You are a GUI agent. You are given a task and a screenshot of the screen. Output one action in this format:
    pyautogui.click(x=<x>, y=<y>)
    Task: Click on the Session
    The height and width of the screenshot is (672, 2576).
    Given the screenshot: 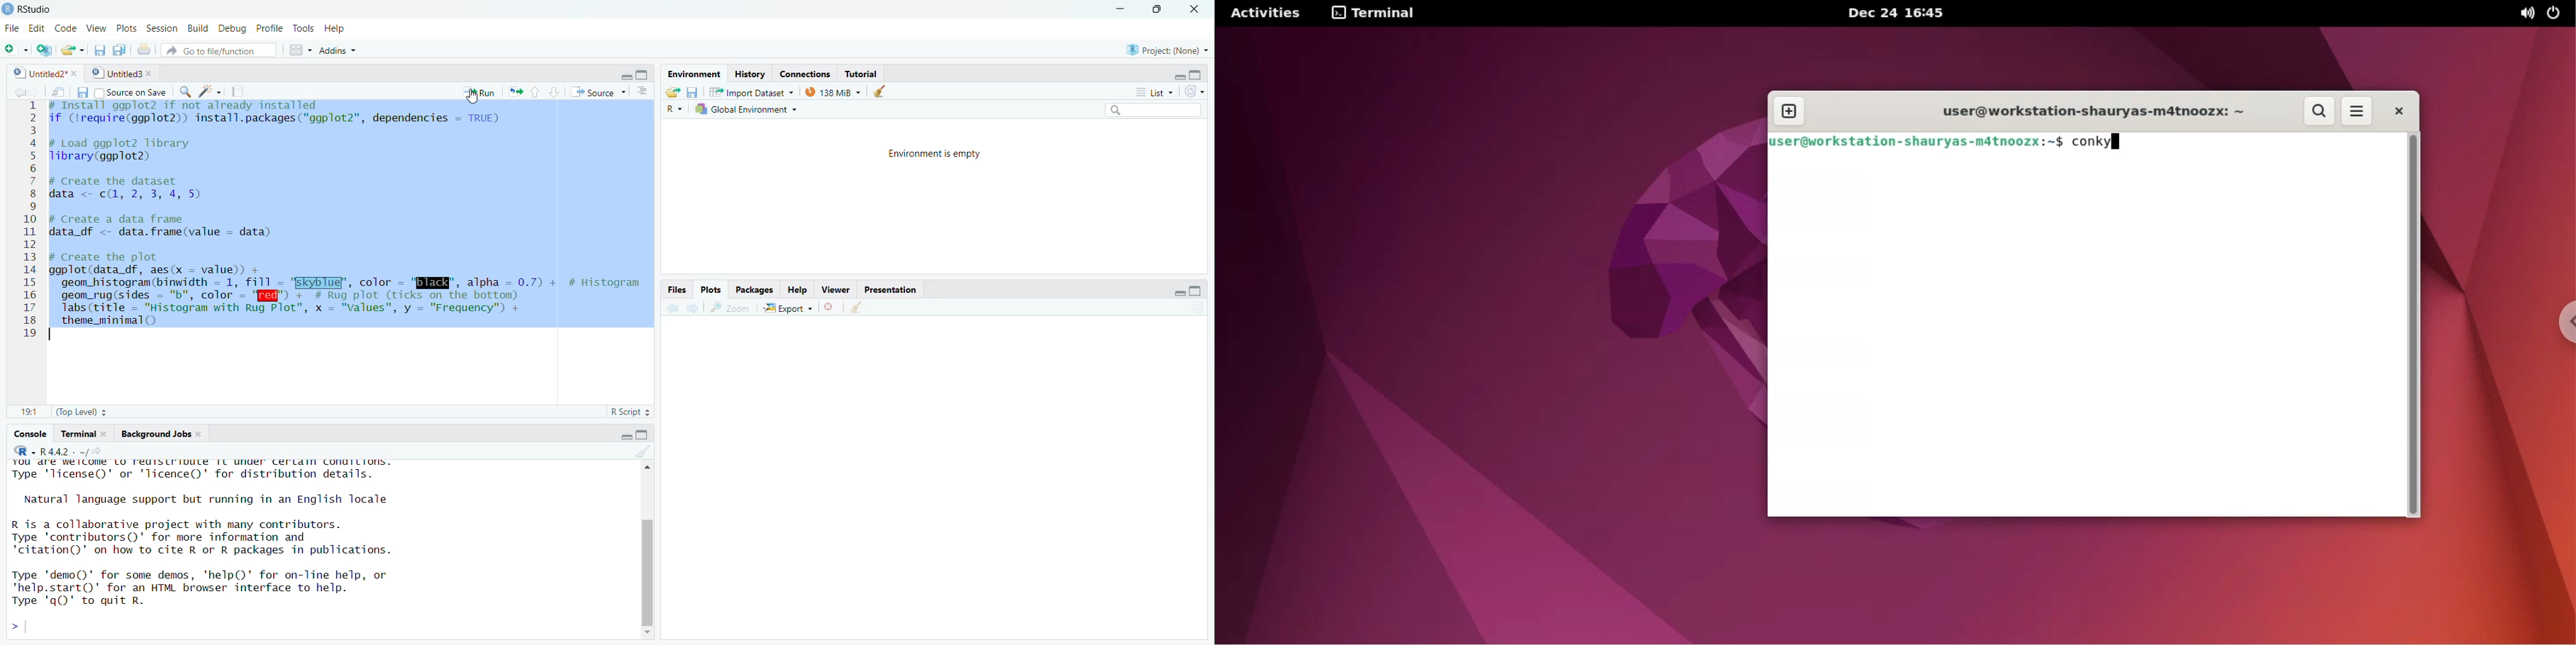 What is the action you would take?
    pyautogui.click(x=161, y=28)
    